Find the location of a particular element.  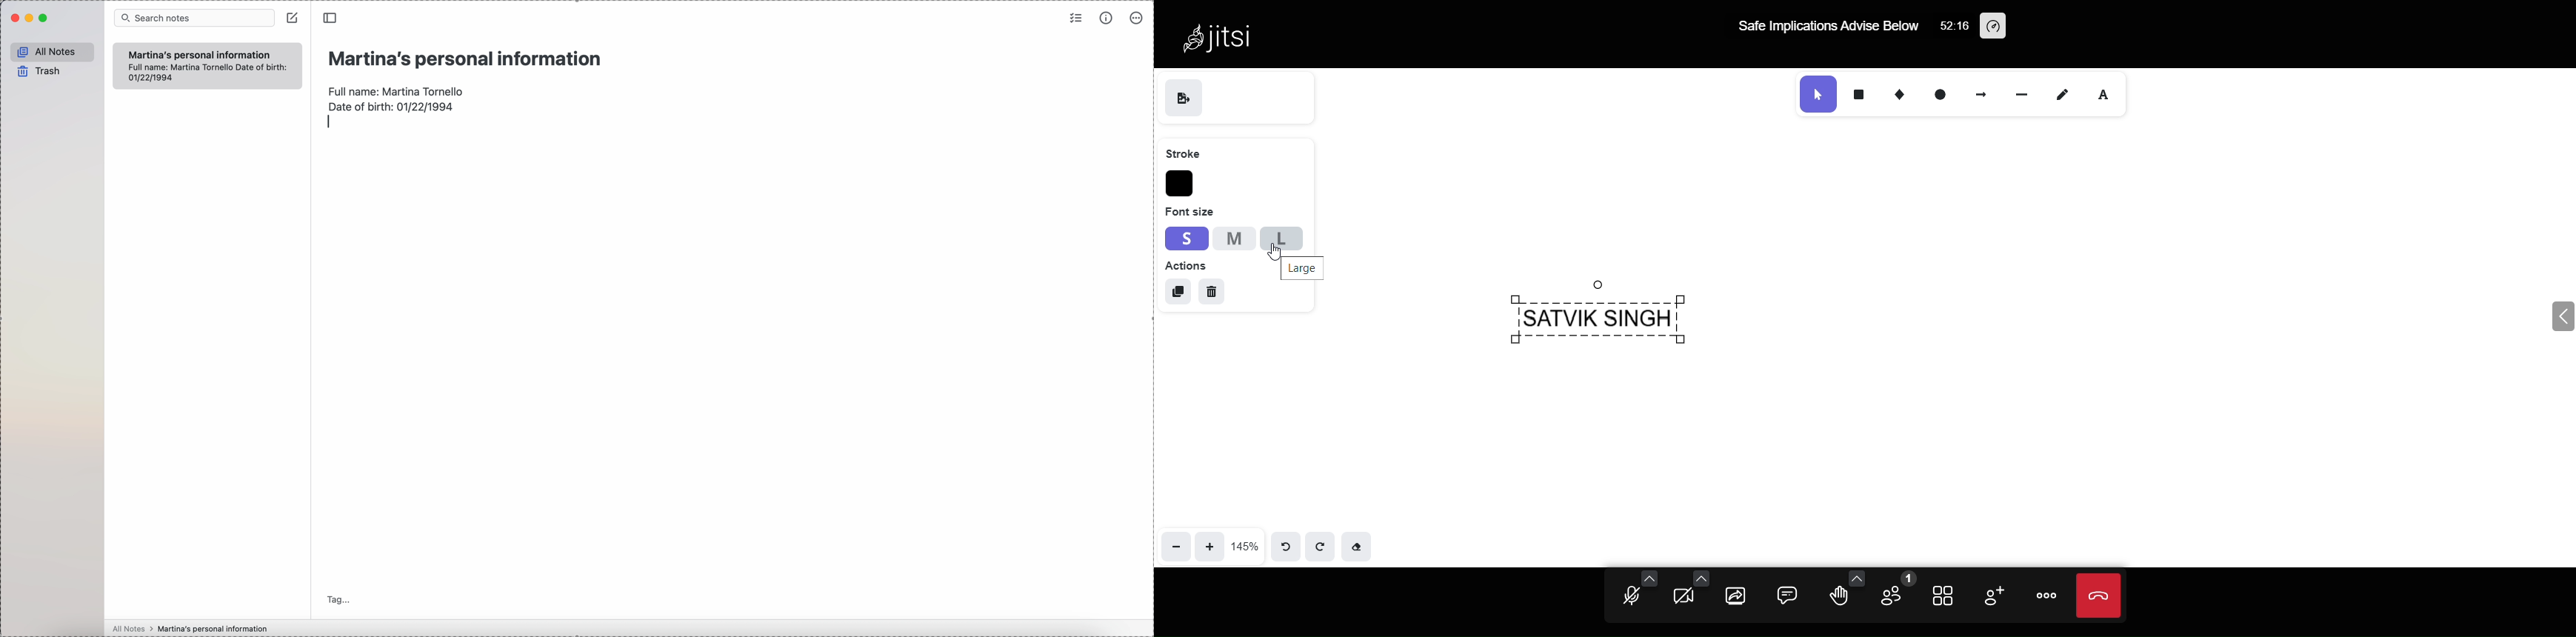

font size is located at coordinates (1190, 212).